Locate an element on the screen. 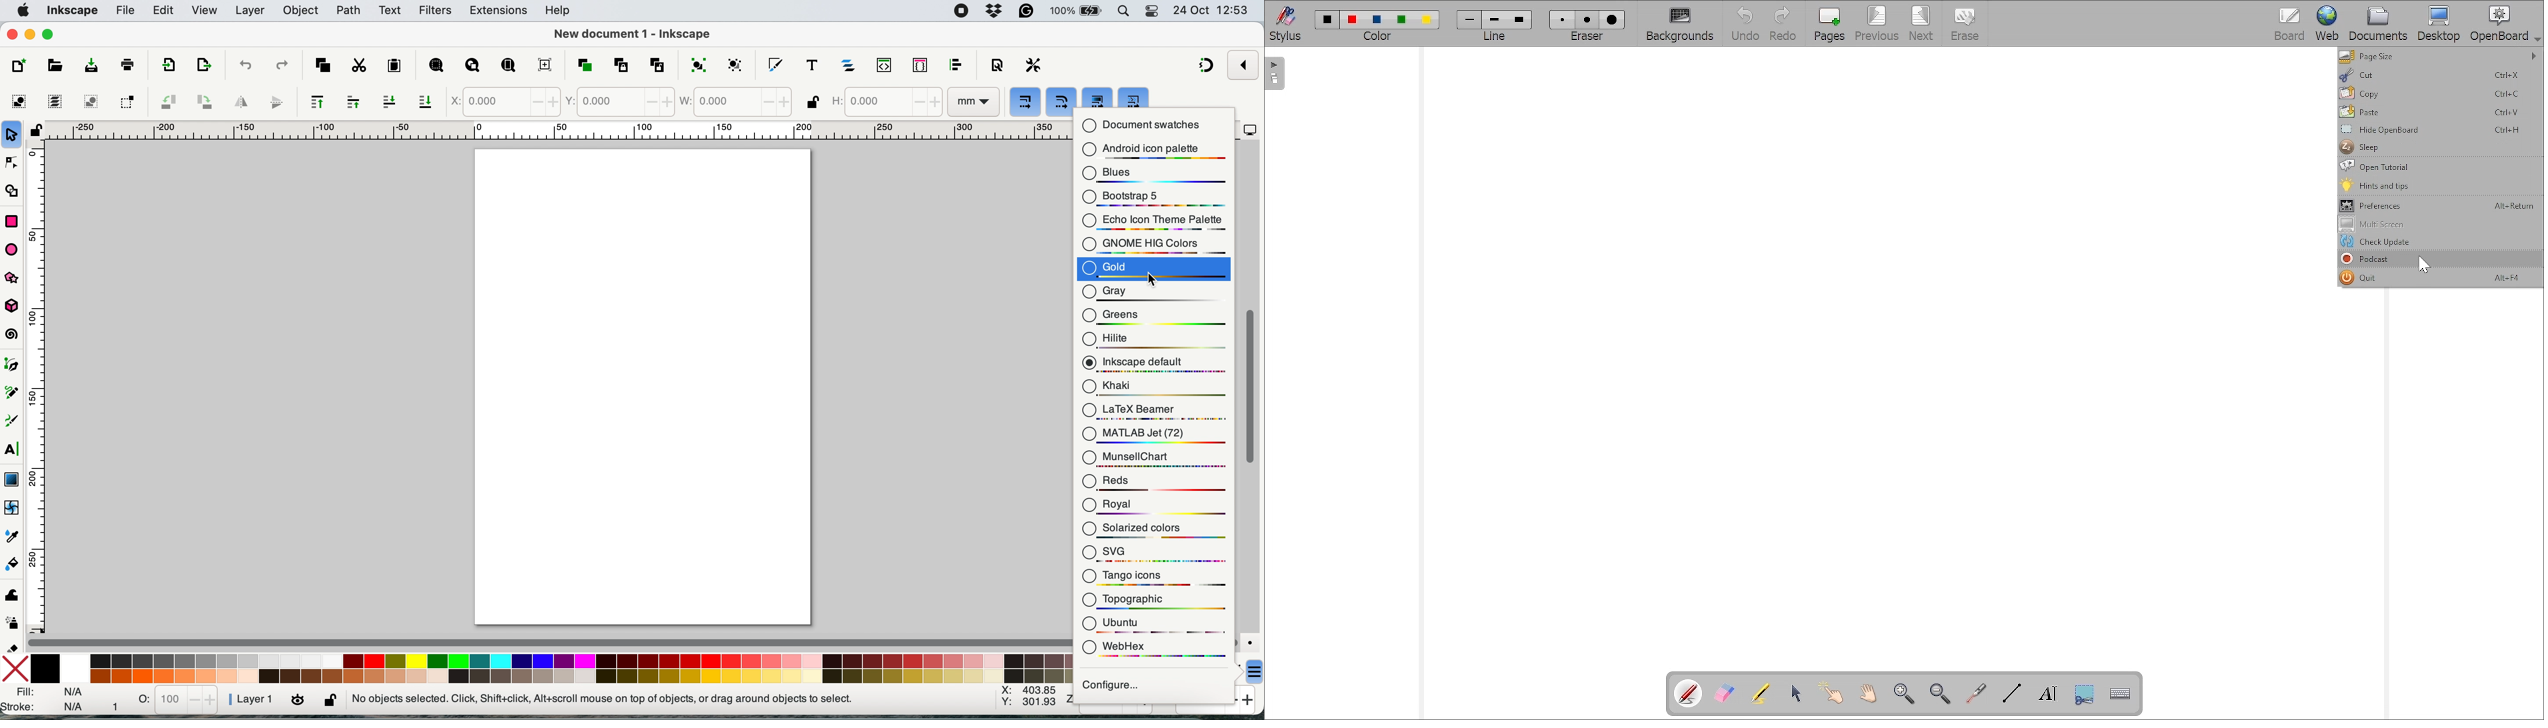 The height and width of the screenshot is (728, 2548). gold is located at coordinates (1155, 268).